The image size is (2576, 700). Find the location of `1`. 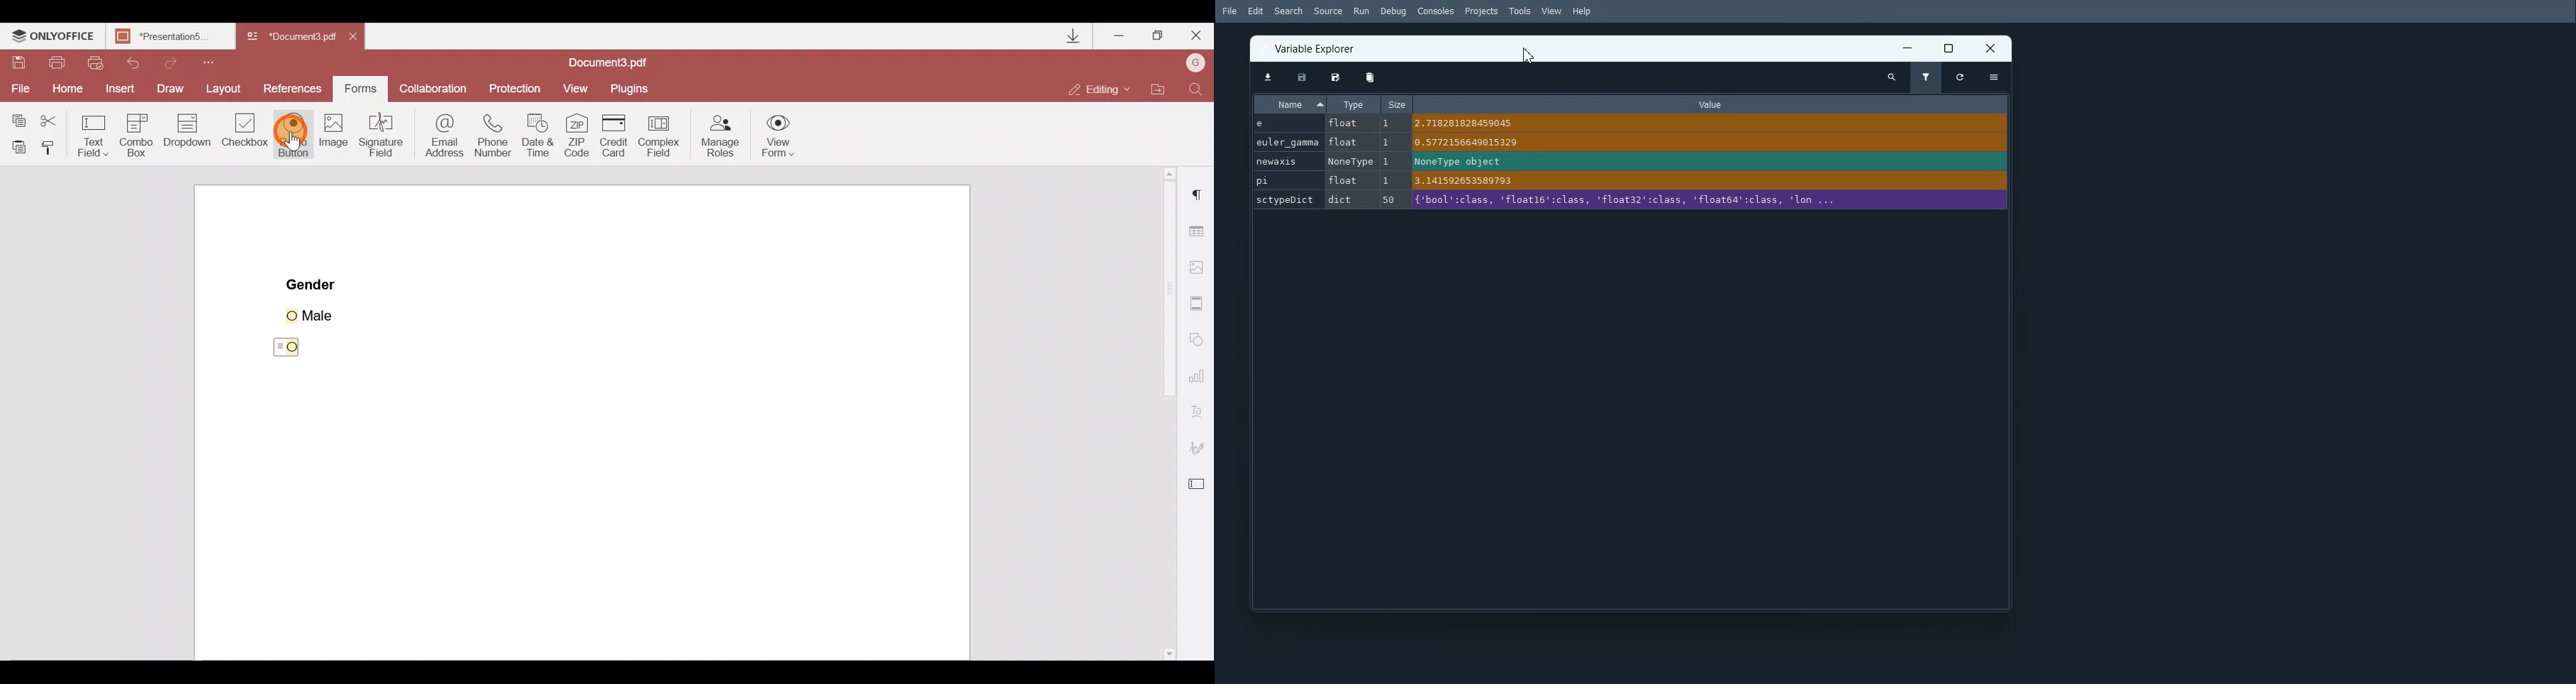

1 is located at coordinates (1389, 160).